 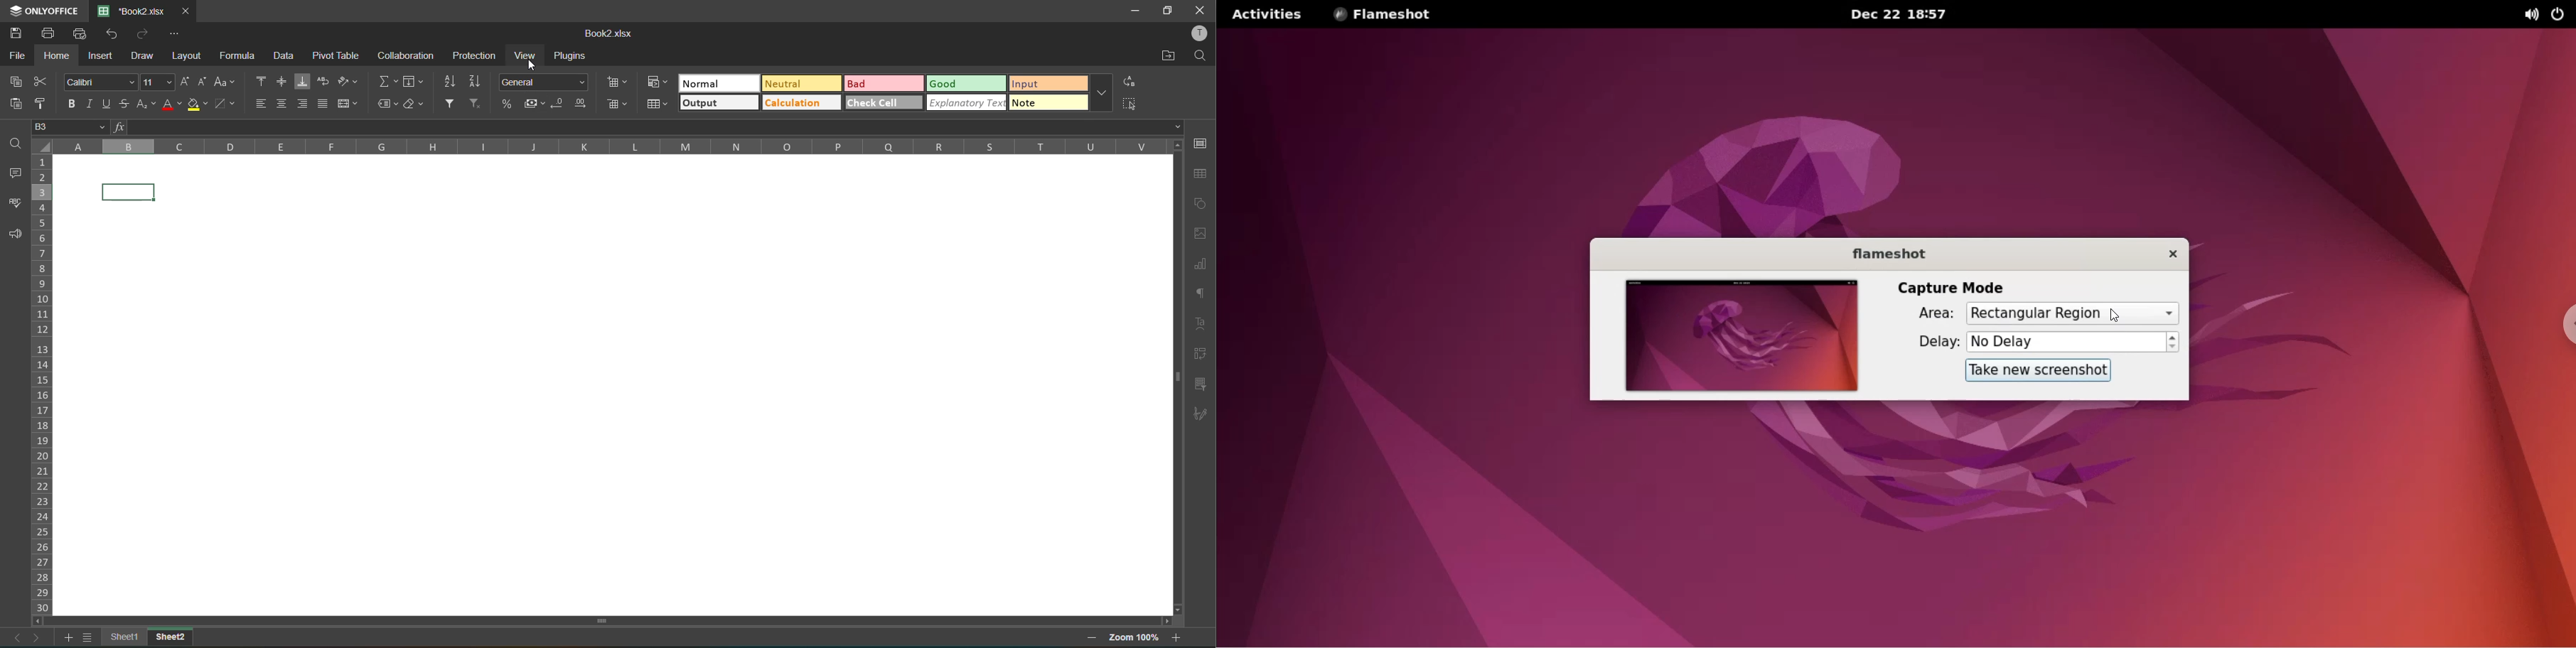 I want to click on maximize, so click(x=1171, y=11).